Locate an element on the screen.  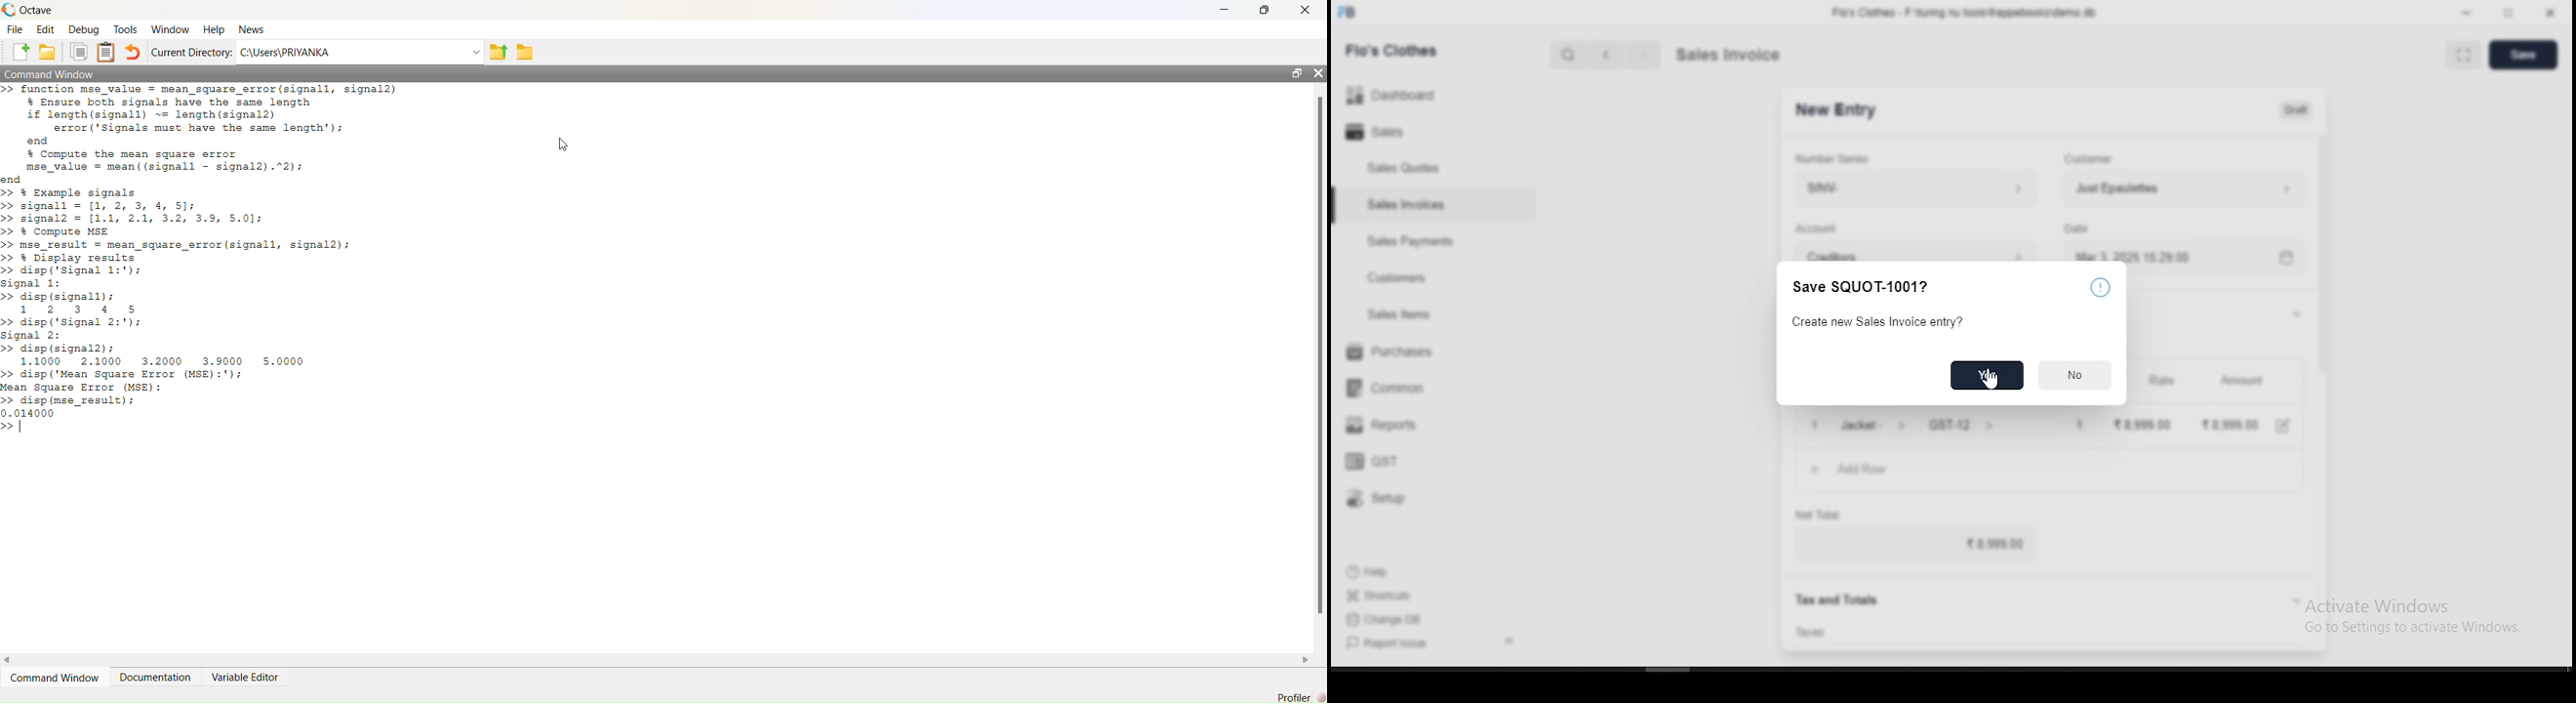
expand is located at coordinates (2290, 600).